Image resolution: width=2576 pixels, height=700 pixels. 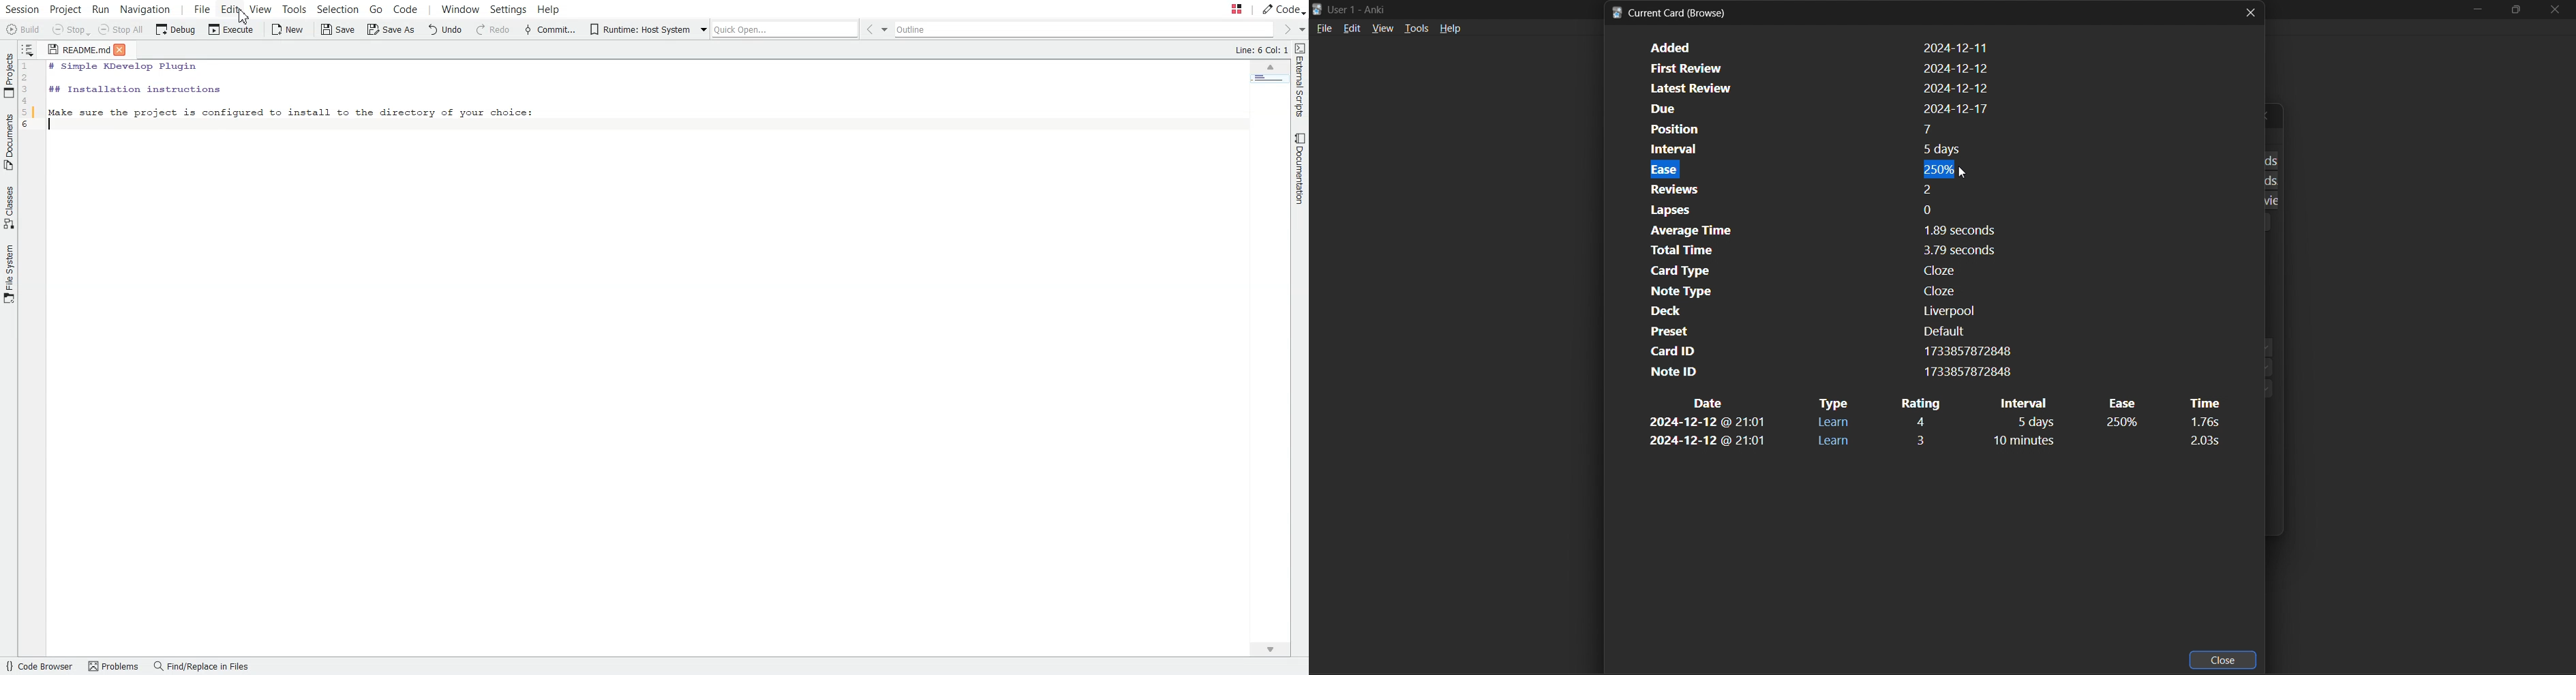 I want to click on card total time, so click(x=1812, y=251).